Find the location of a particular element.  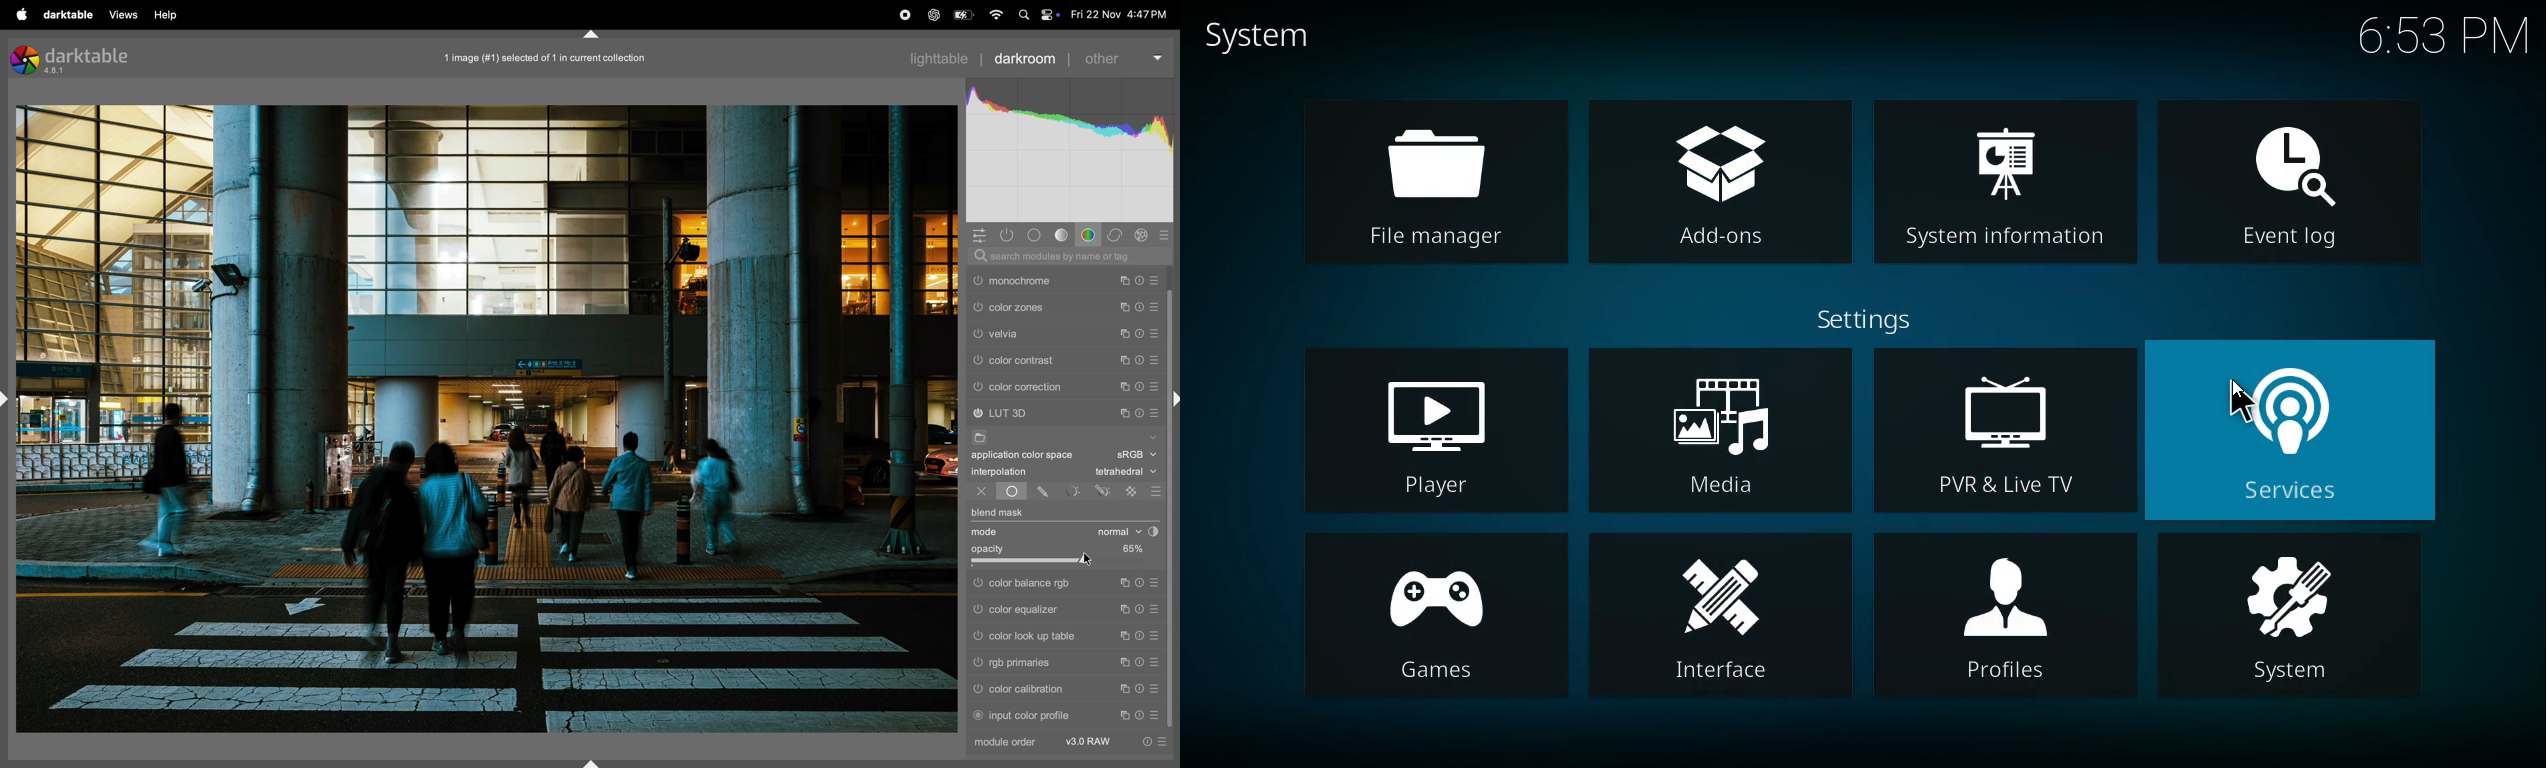

base is located at coordinates (1037, 236).